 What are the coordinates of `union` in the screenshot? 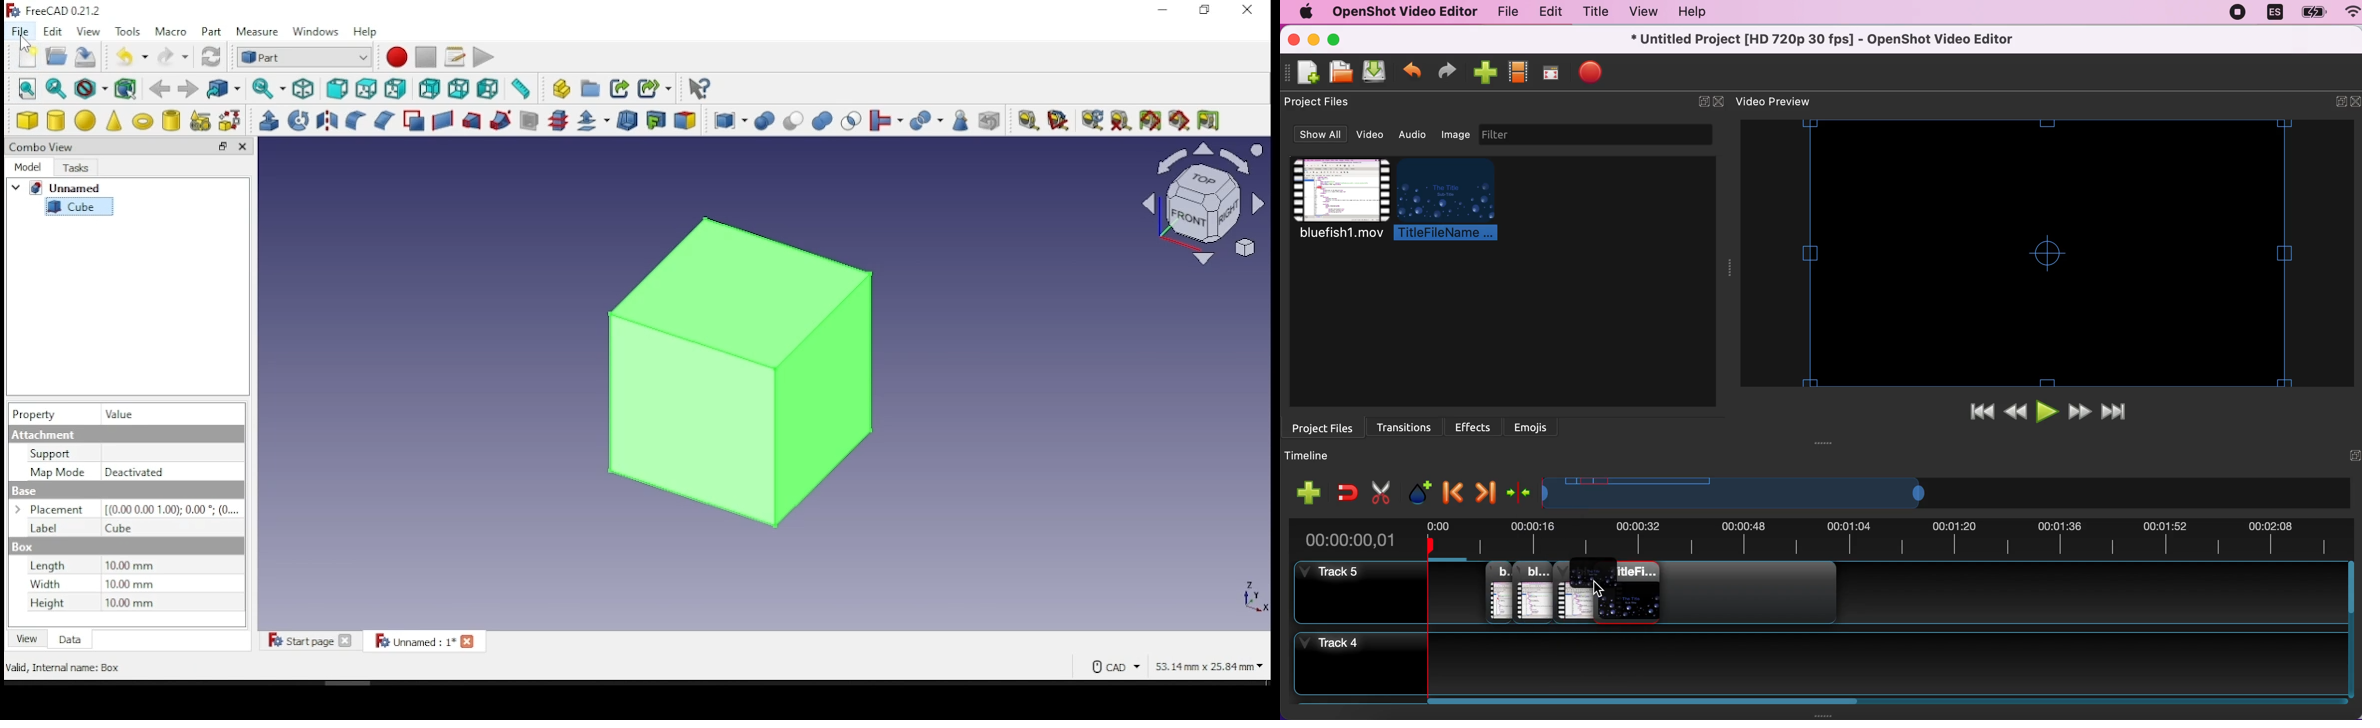 It's located at (822, 121).